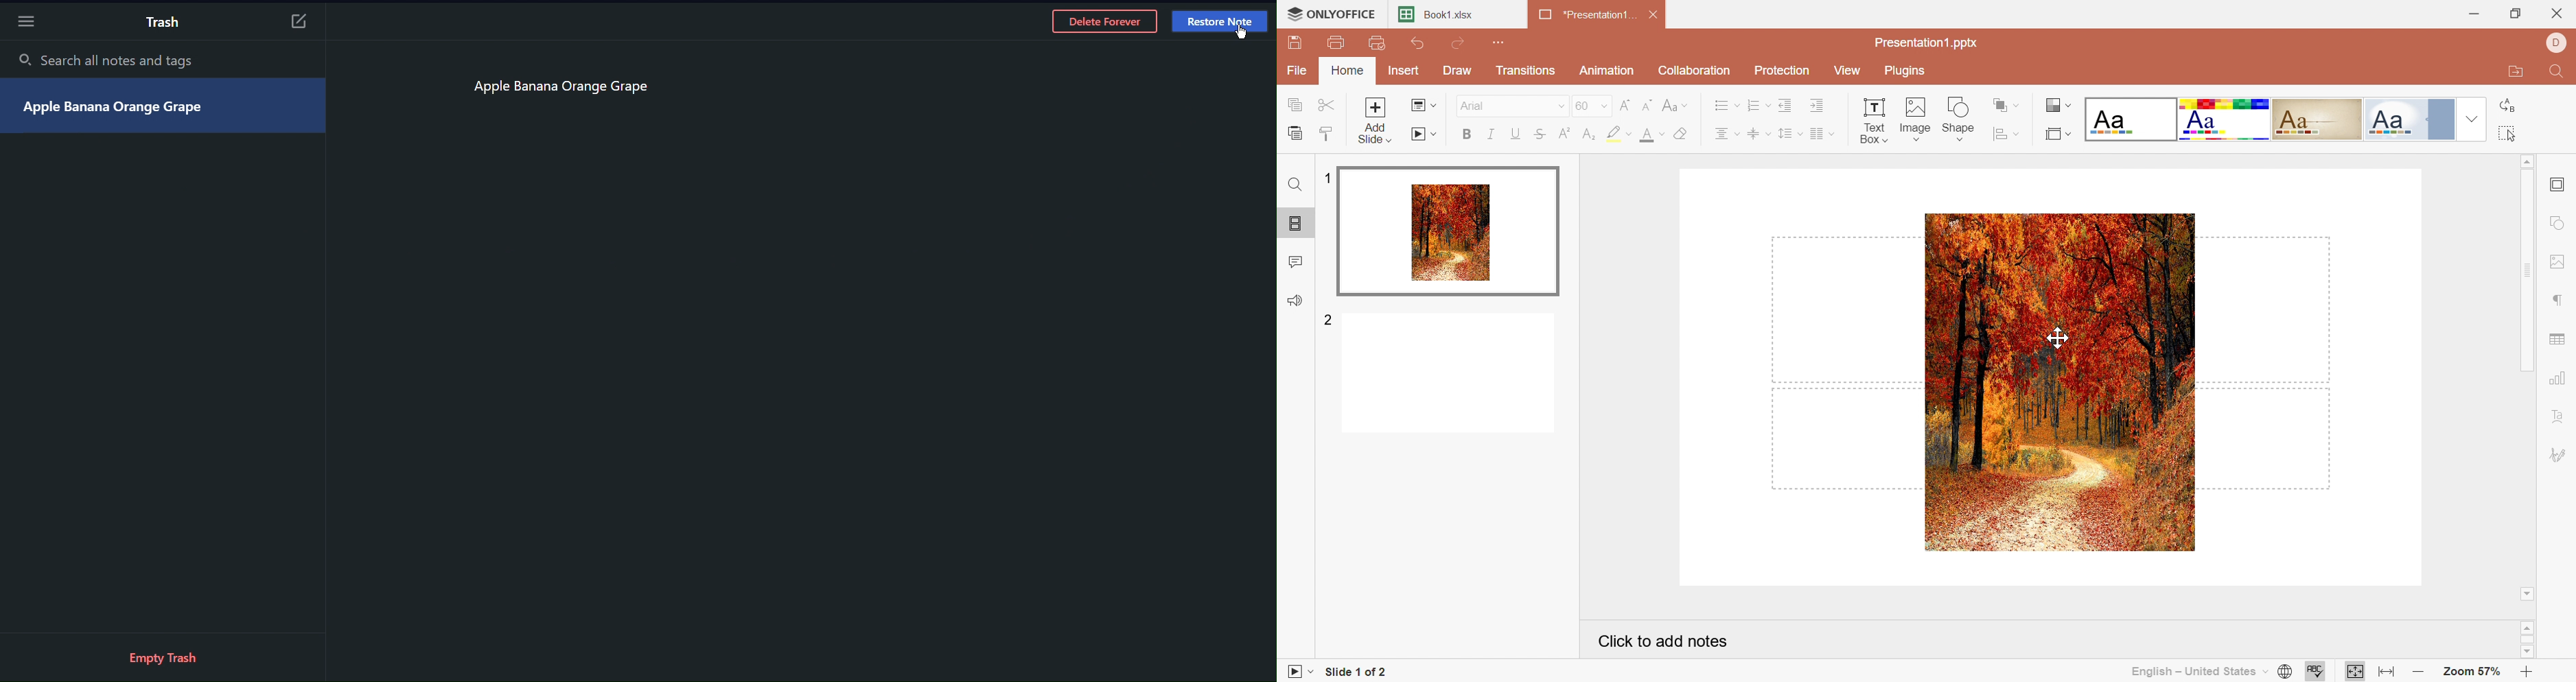 The height and width of the screenshot is (700, 2576). Describe the element at coordinates (2468, 670) in the screenshot. I see `Zoom 57%` at that location.